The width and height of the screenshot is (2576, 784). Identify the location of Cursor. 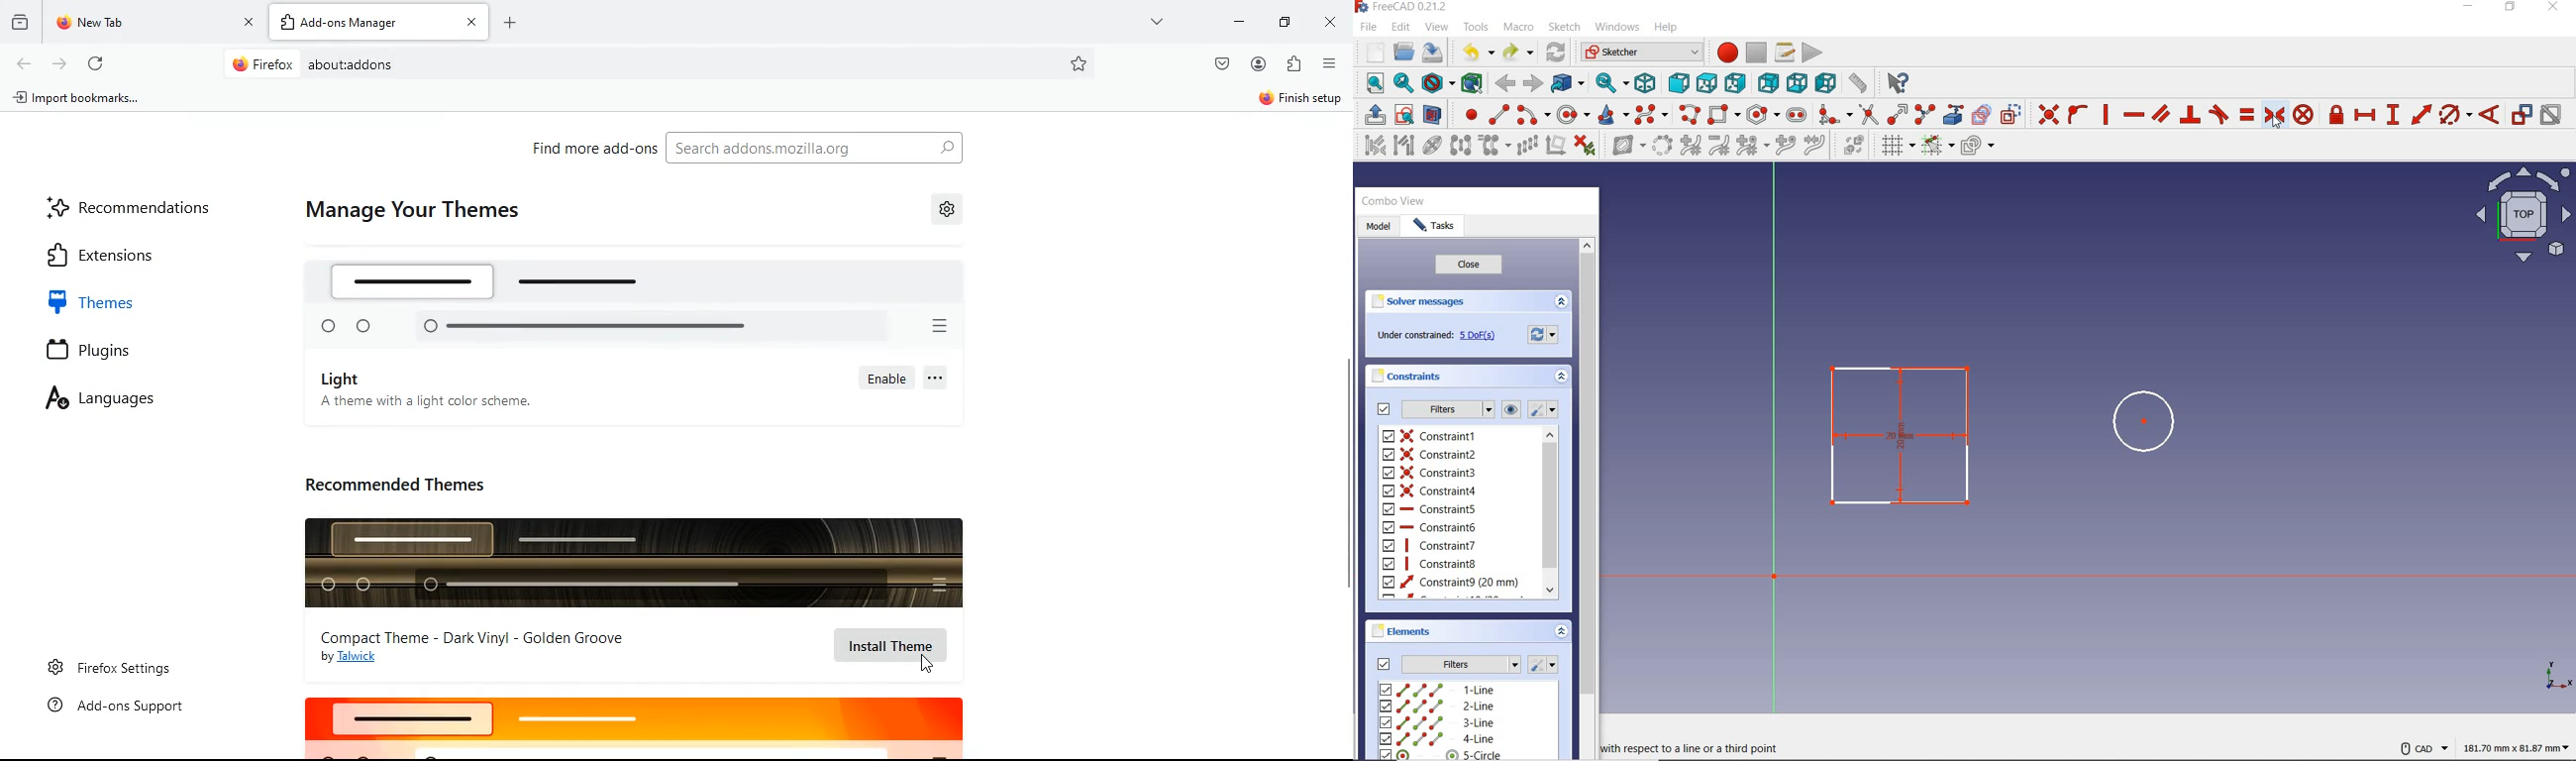
(925, 663).